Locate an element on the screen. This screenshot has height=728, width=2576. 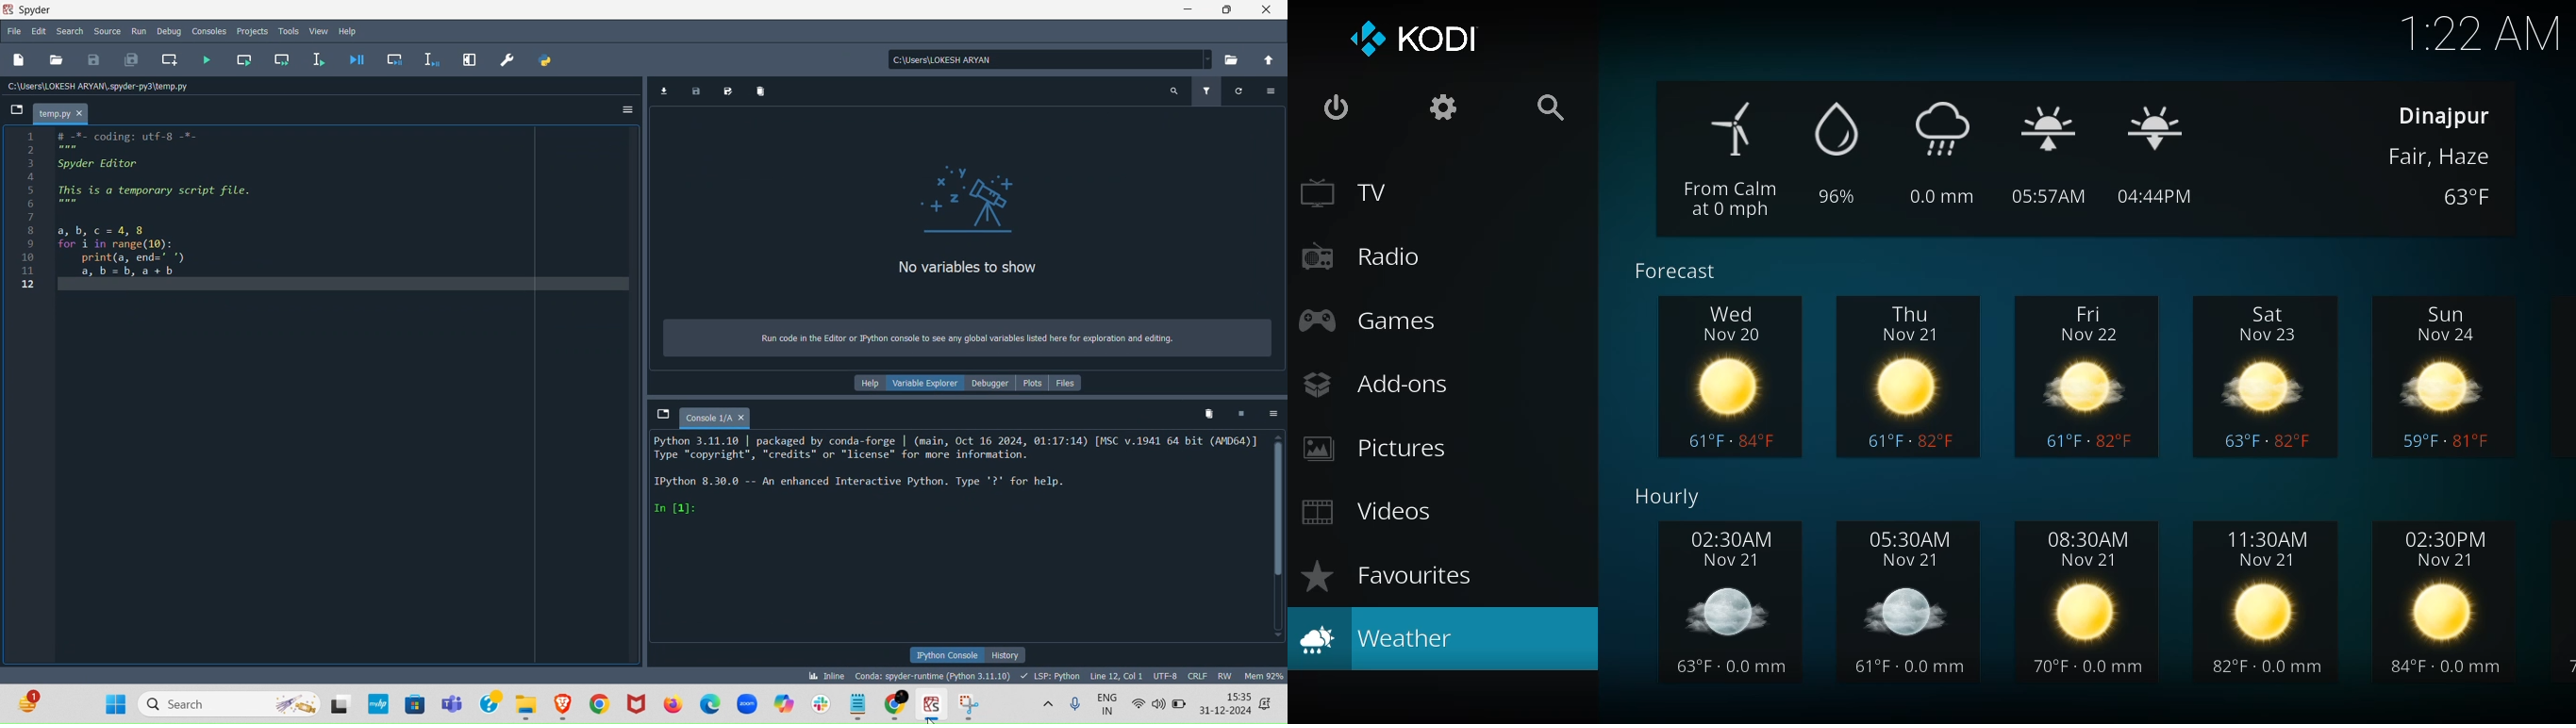
weather is located at coordinates (1379, 638).